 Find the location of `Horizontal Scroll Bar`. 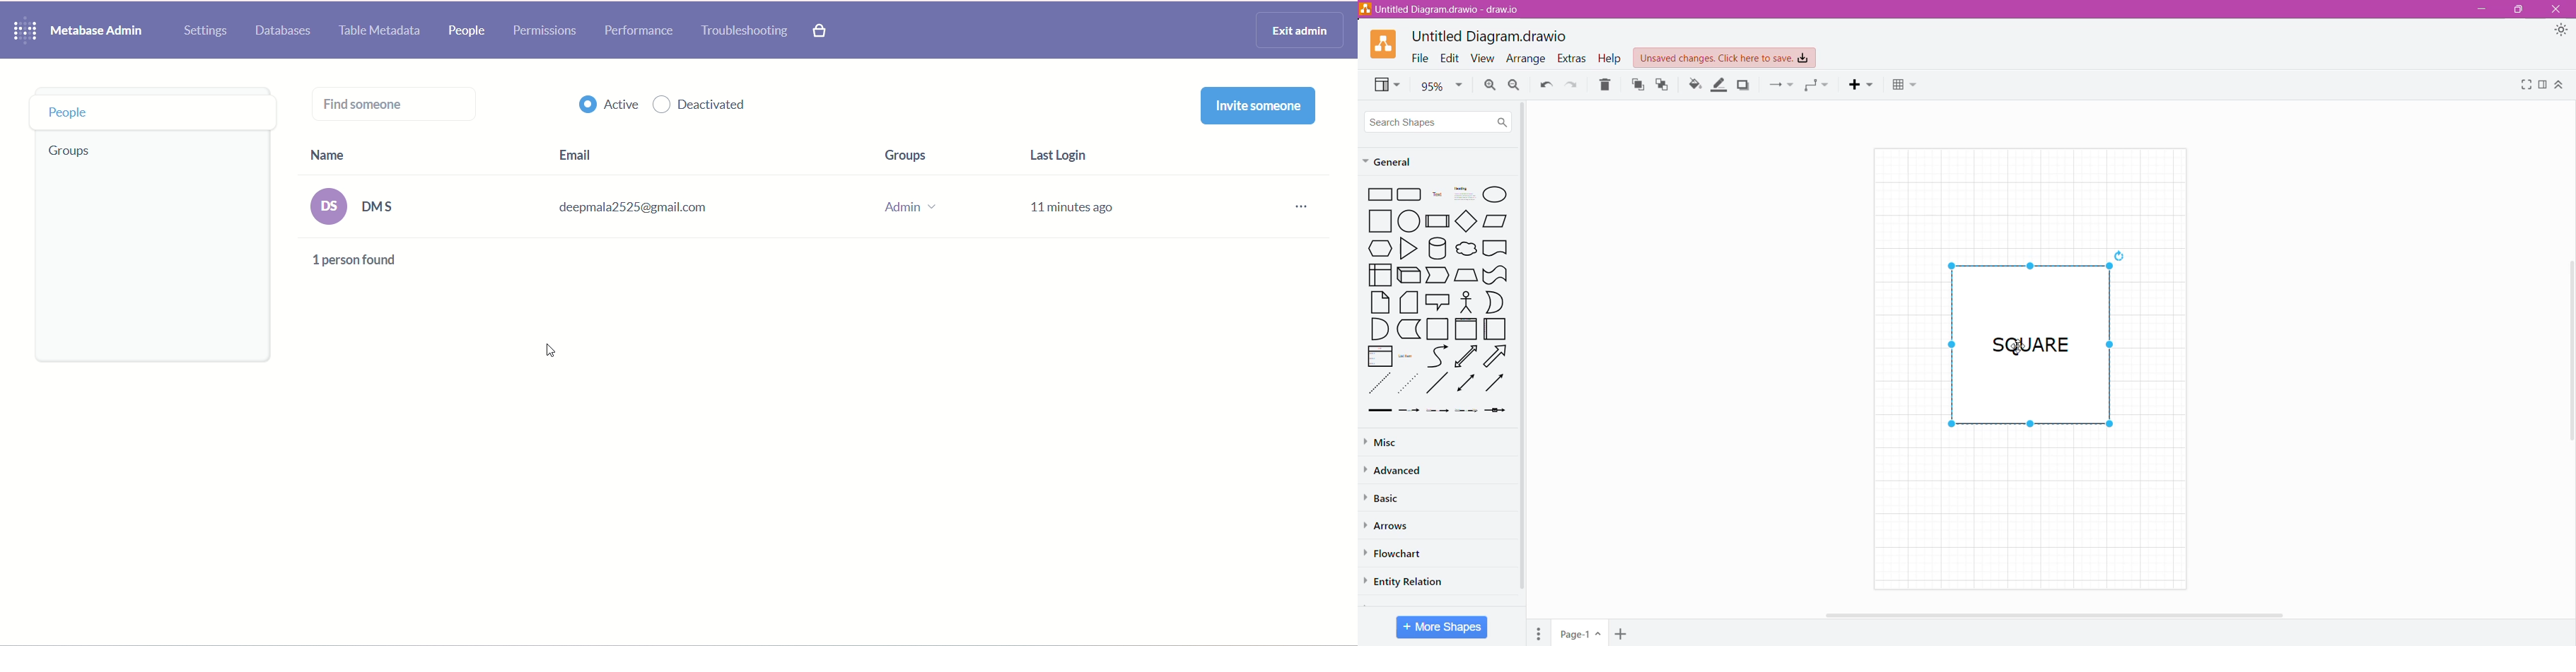

Horizontal Scroll Bar is located at coordinates (2052, 615).